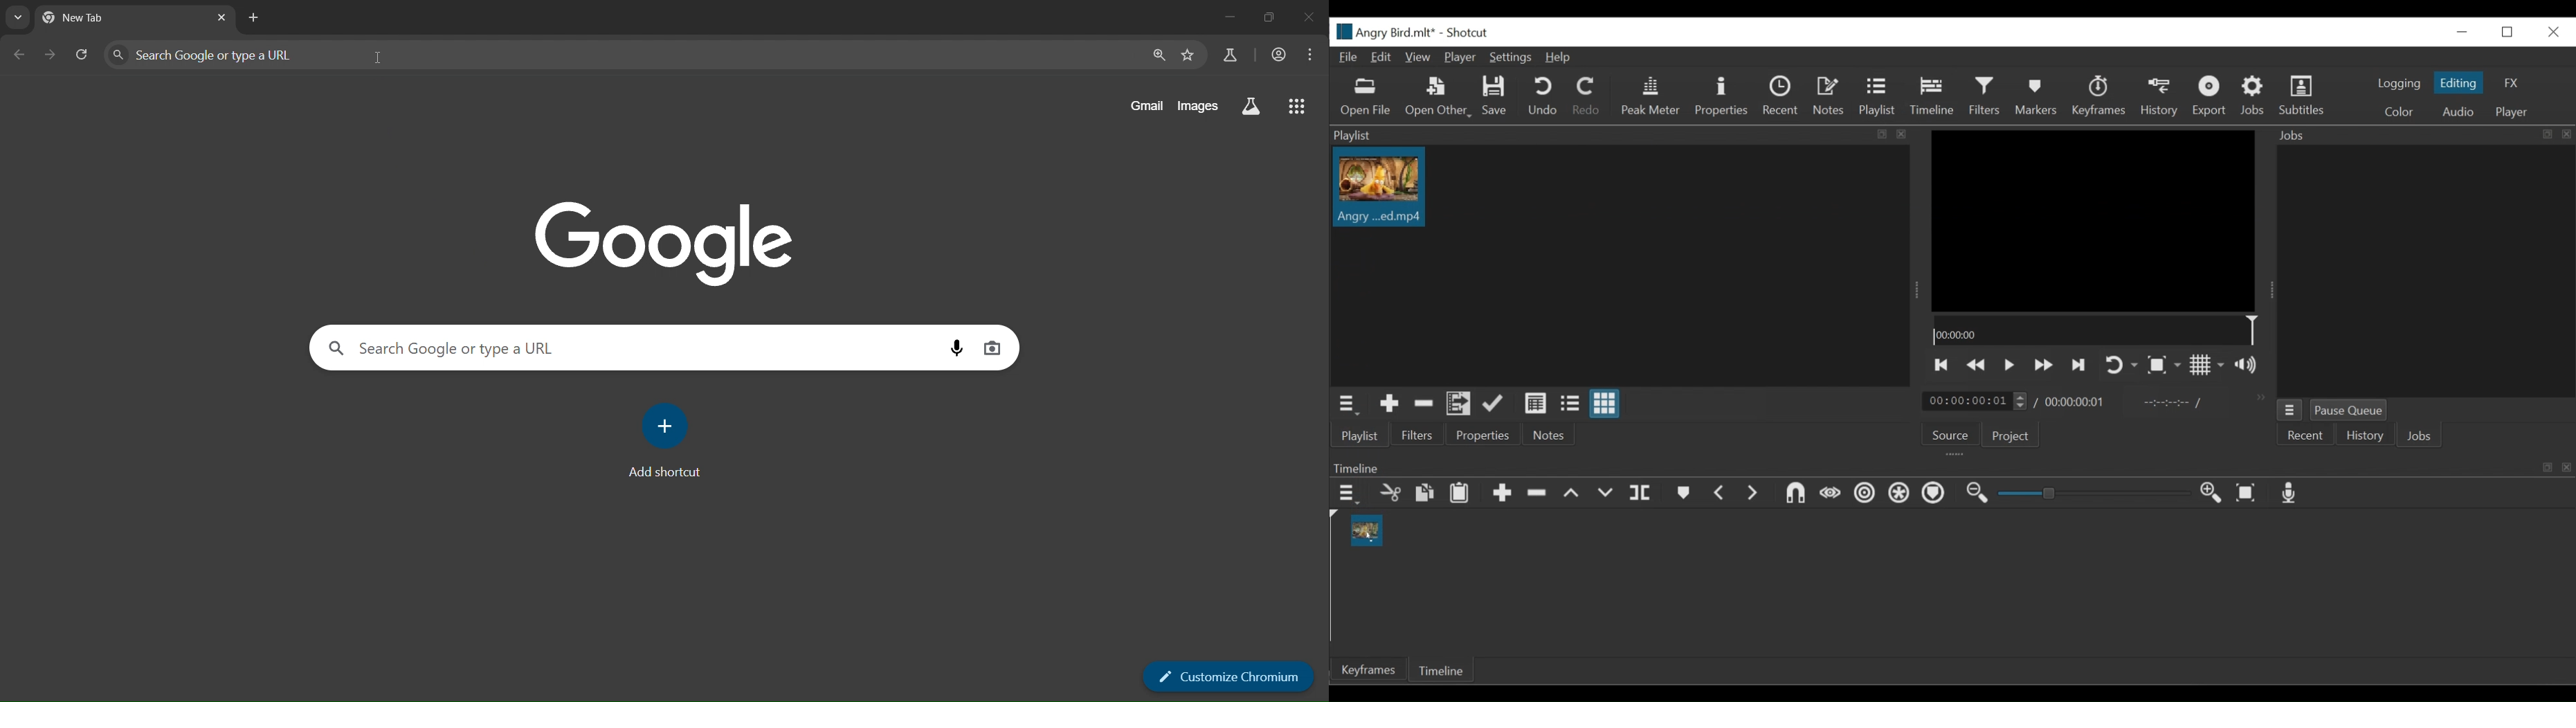  What do you see at coordinates (2289, 410) in the screenshot?
I see `Jobs Menu` at bounding box center [2289, 410].